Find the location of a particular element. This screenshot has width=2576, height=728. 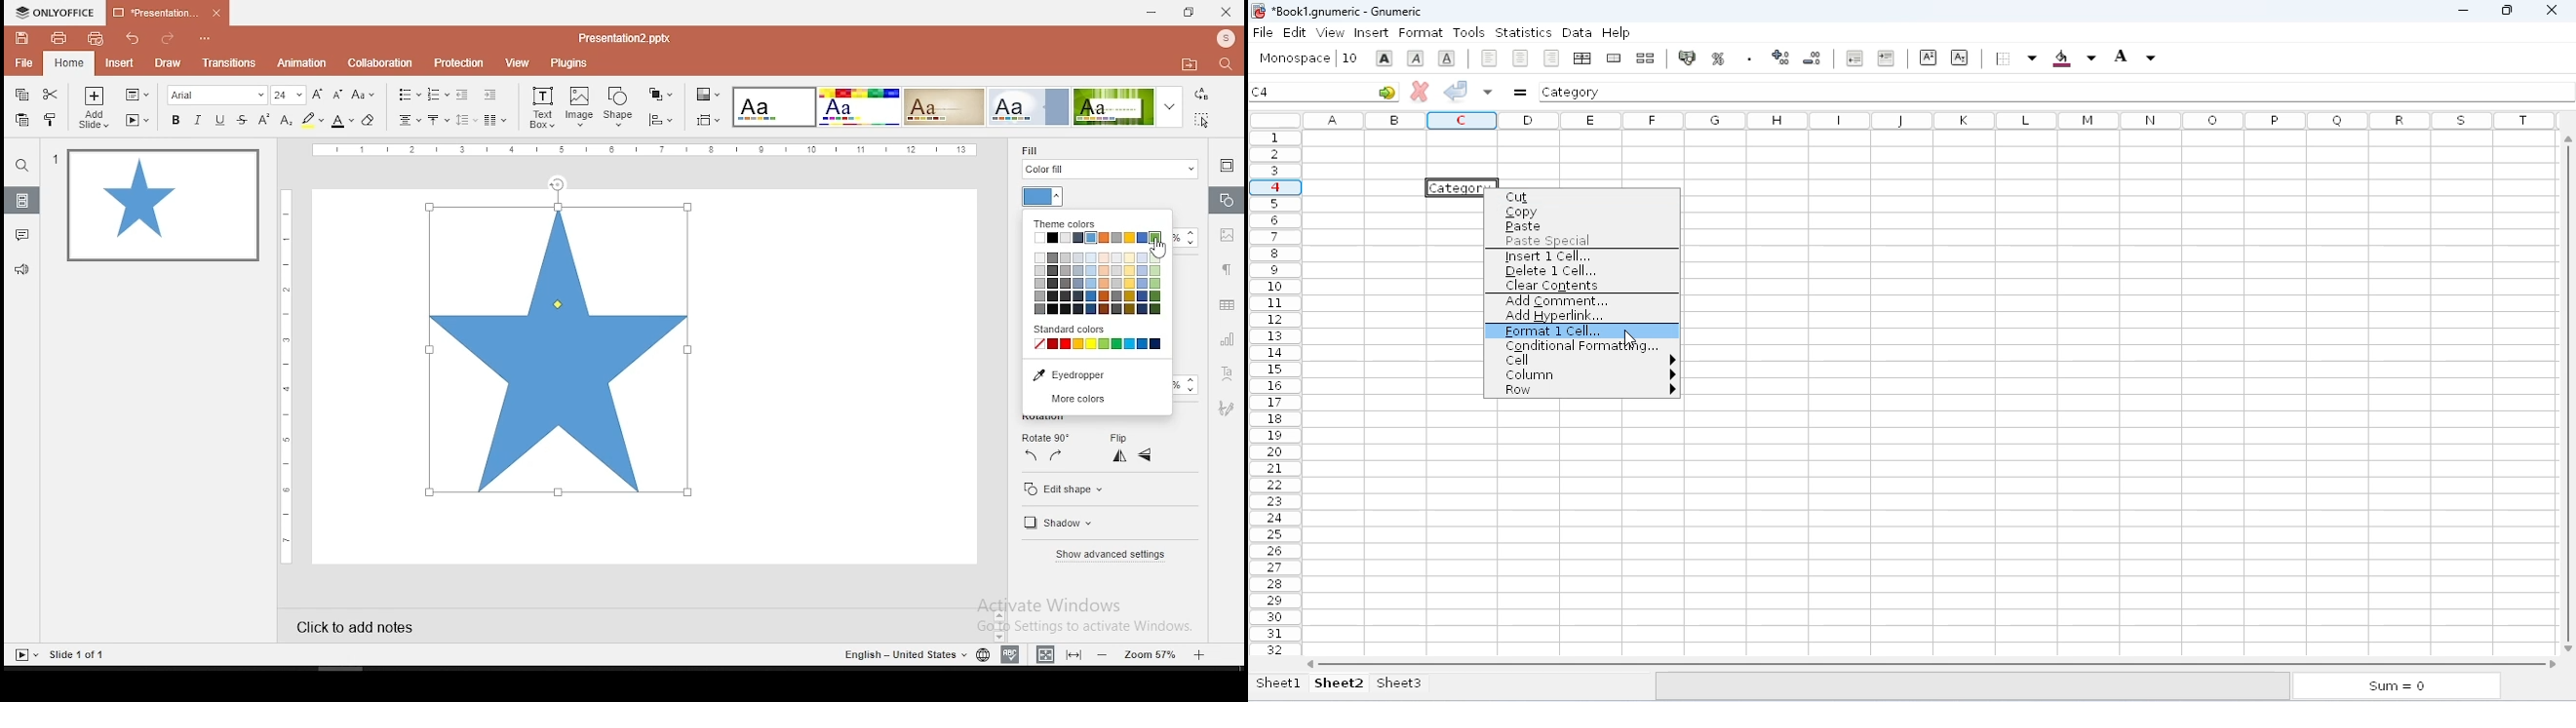

slide 1 is located at coordinates (166, 208).